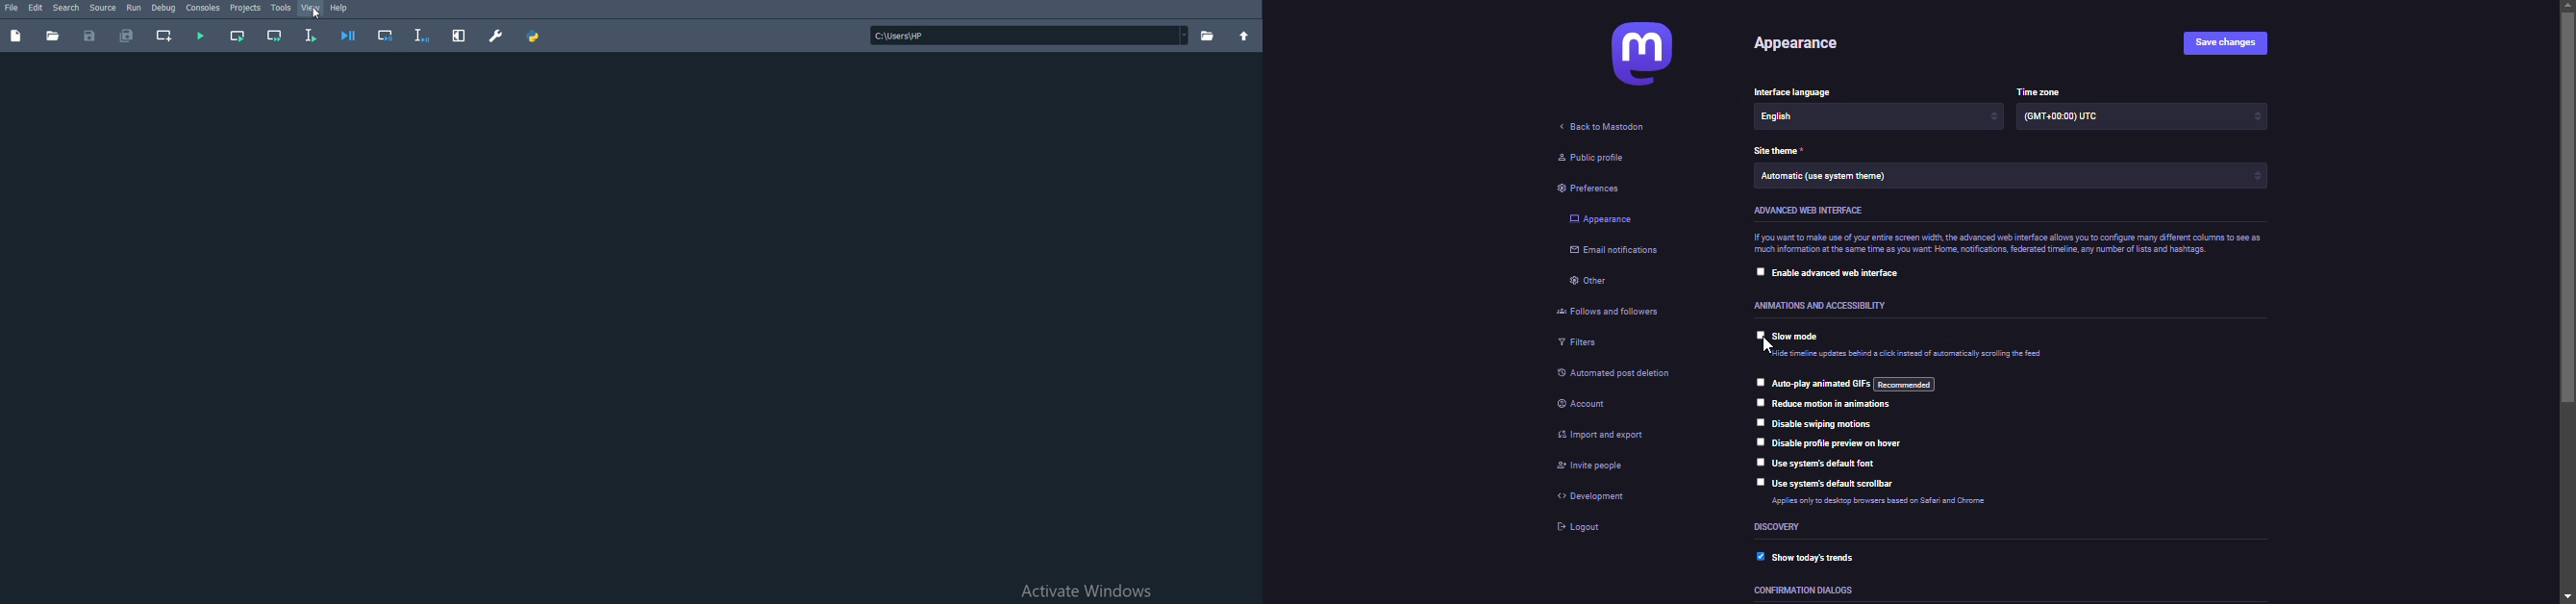 Image resolution: width=2576 pixels, height=616 pixels. I want to click on Open file, so click(51, 36).